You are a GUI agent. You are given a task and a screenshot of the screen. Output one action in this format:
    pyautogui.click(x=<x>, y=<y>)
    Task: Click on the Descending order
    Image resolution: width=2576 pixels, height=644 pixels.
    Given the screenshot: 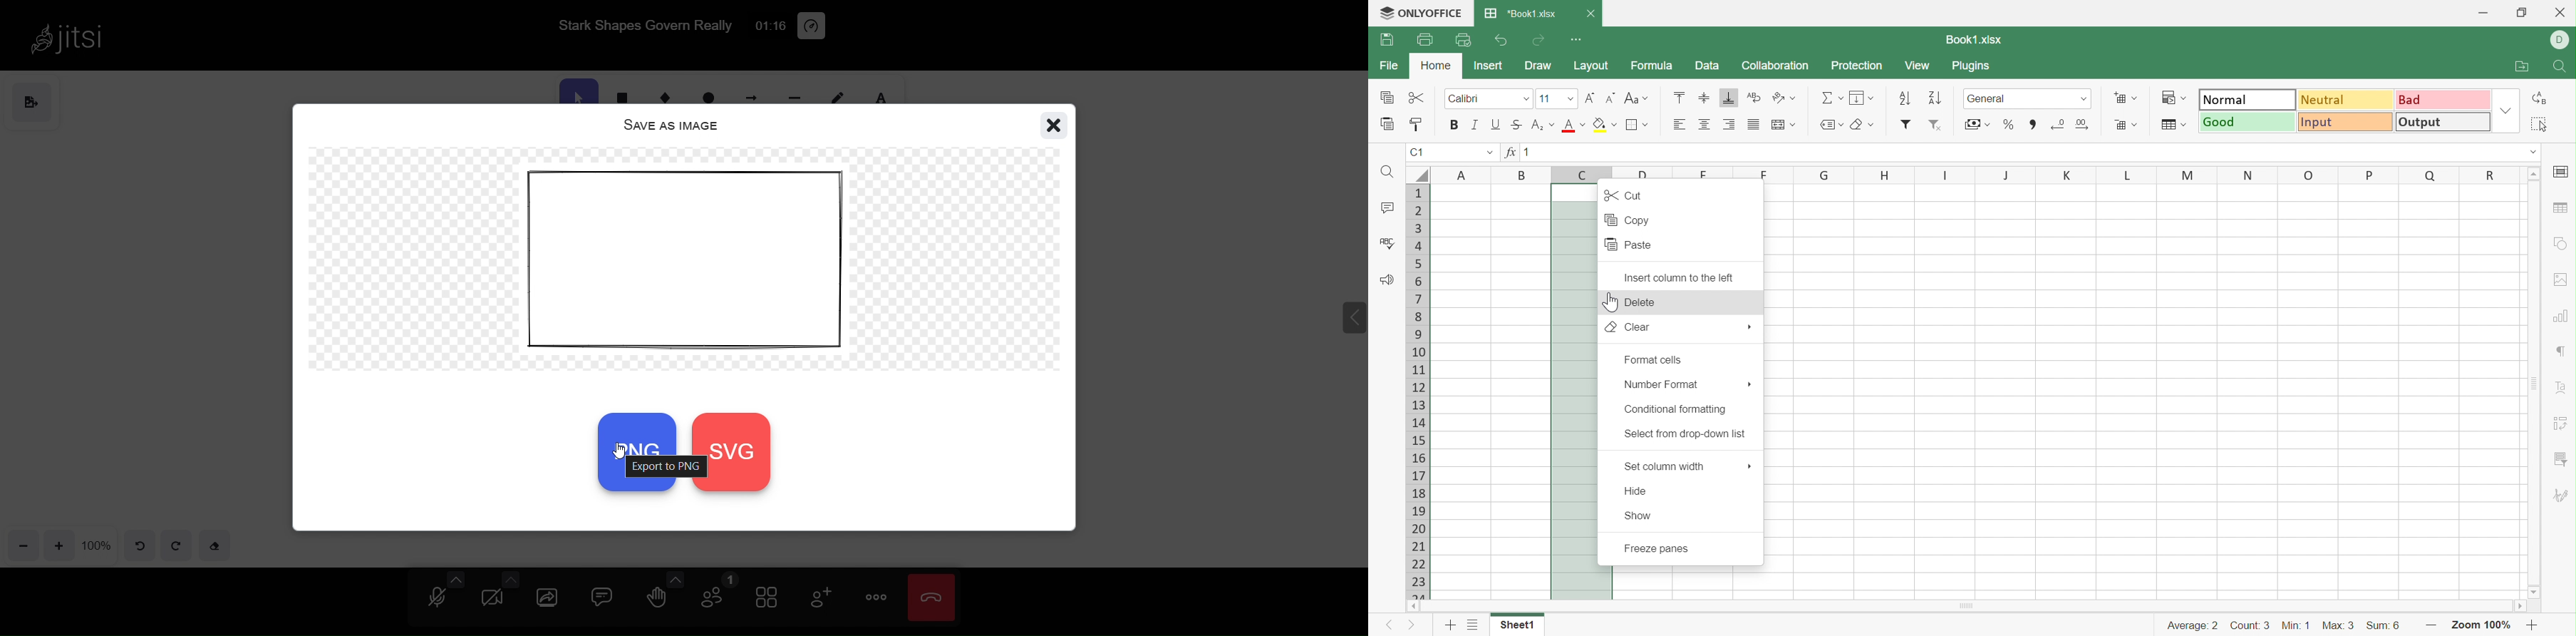 What is the action you would take?
    pyautogui.click(x=1933, y=100)
    